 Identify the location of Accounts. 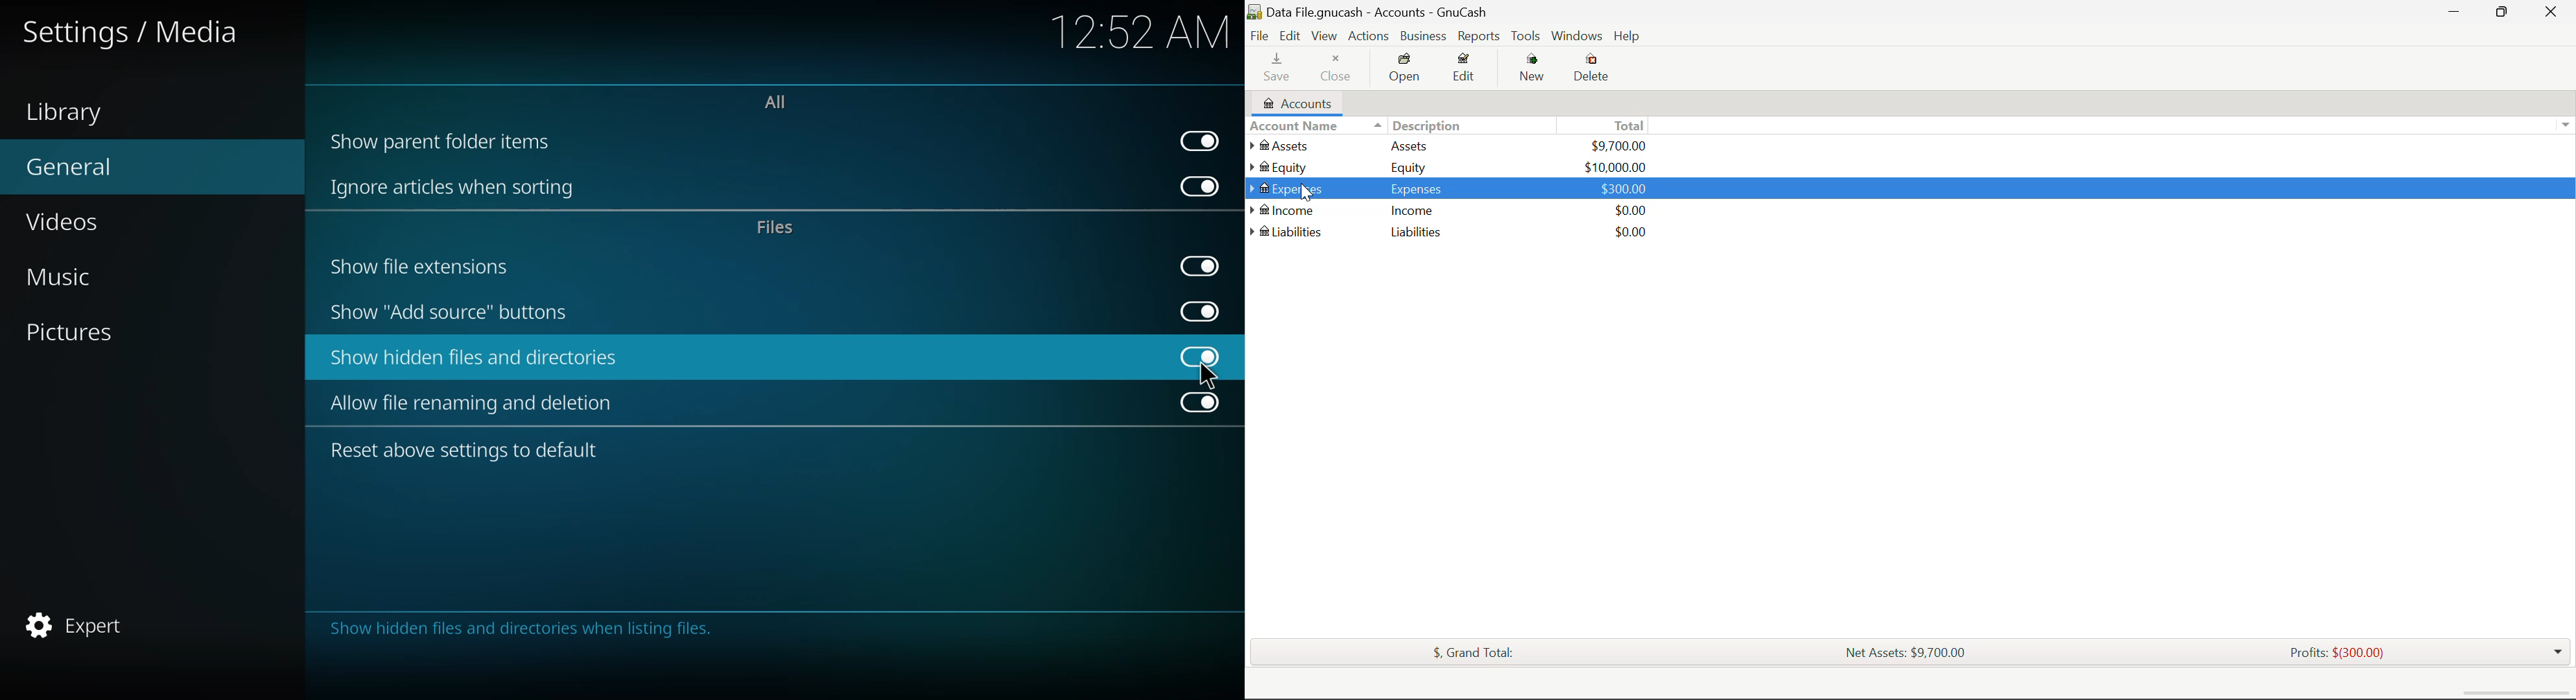
(1295, 103).